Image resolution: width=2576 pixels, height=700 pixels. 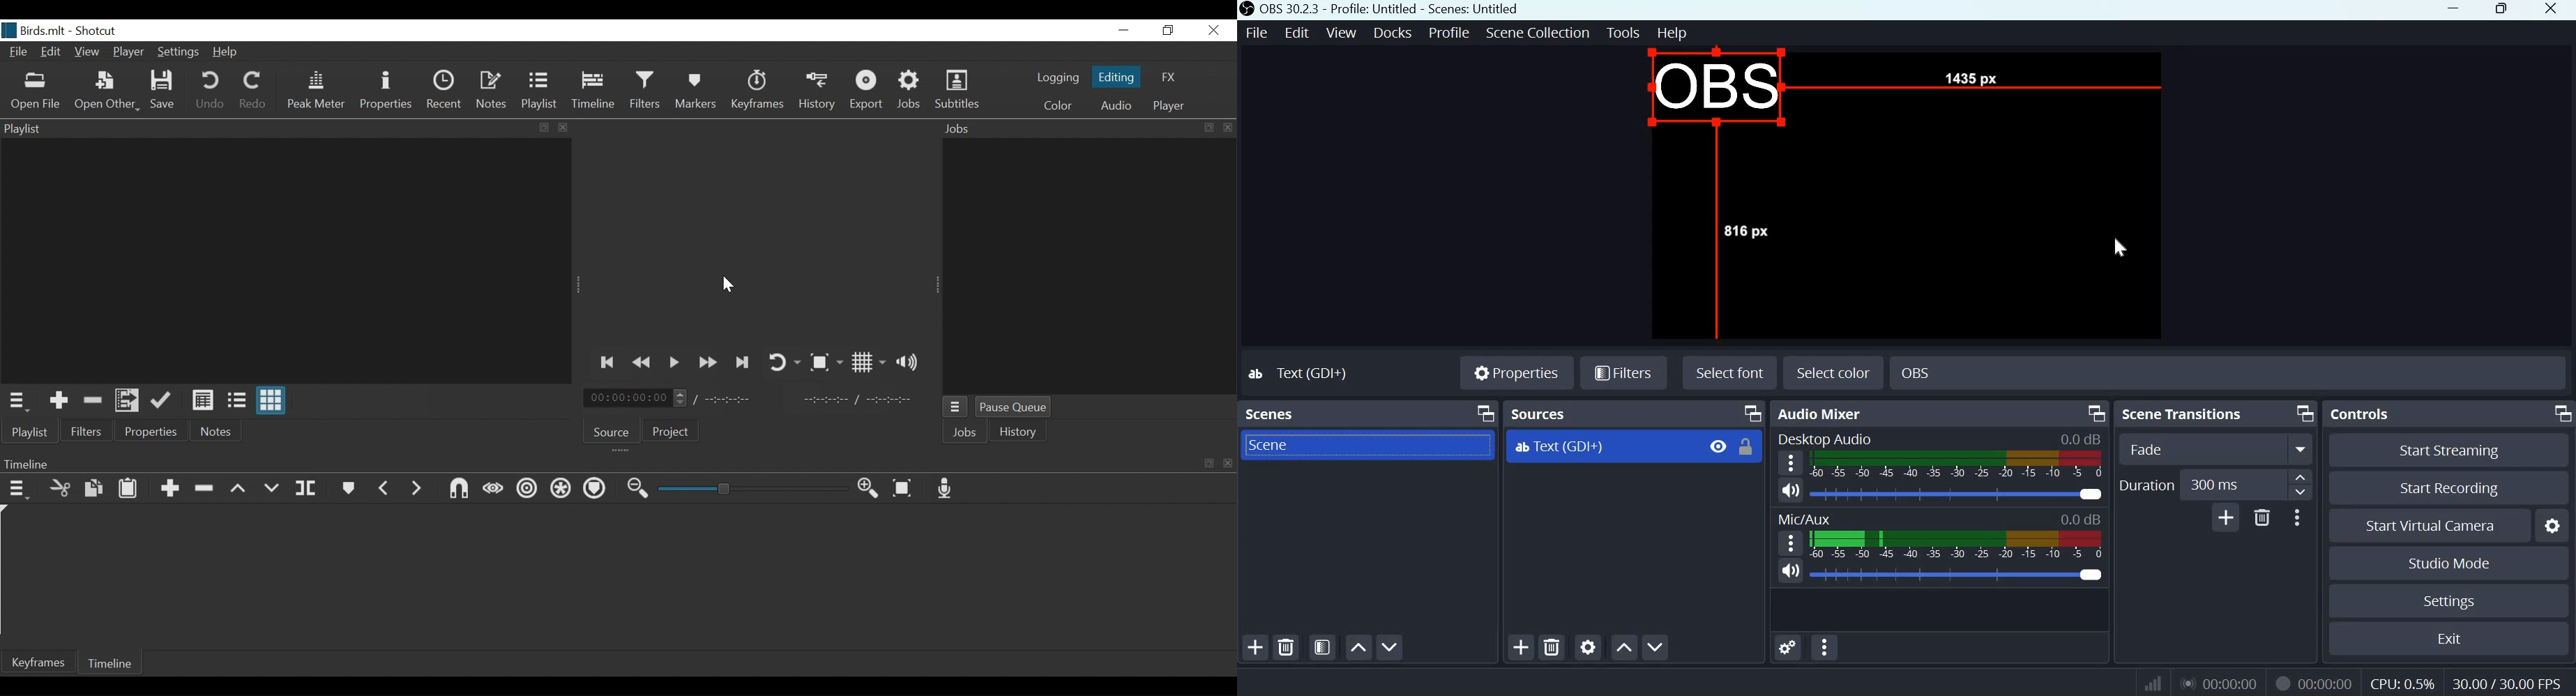 What do you see at coordinates (2081, 439) in the screenshot?
I see `0.0 dB` at bounding box center [2081, 439].